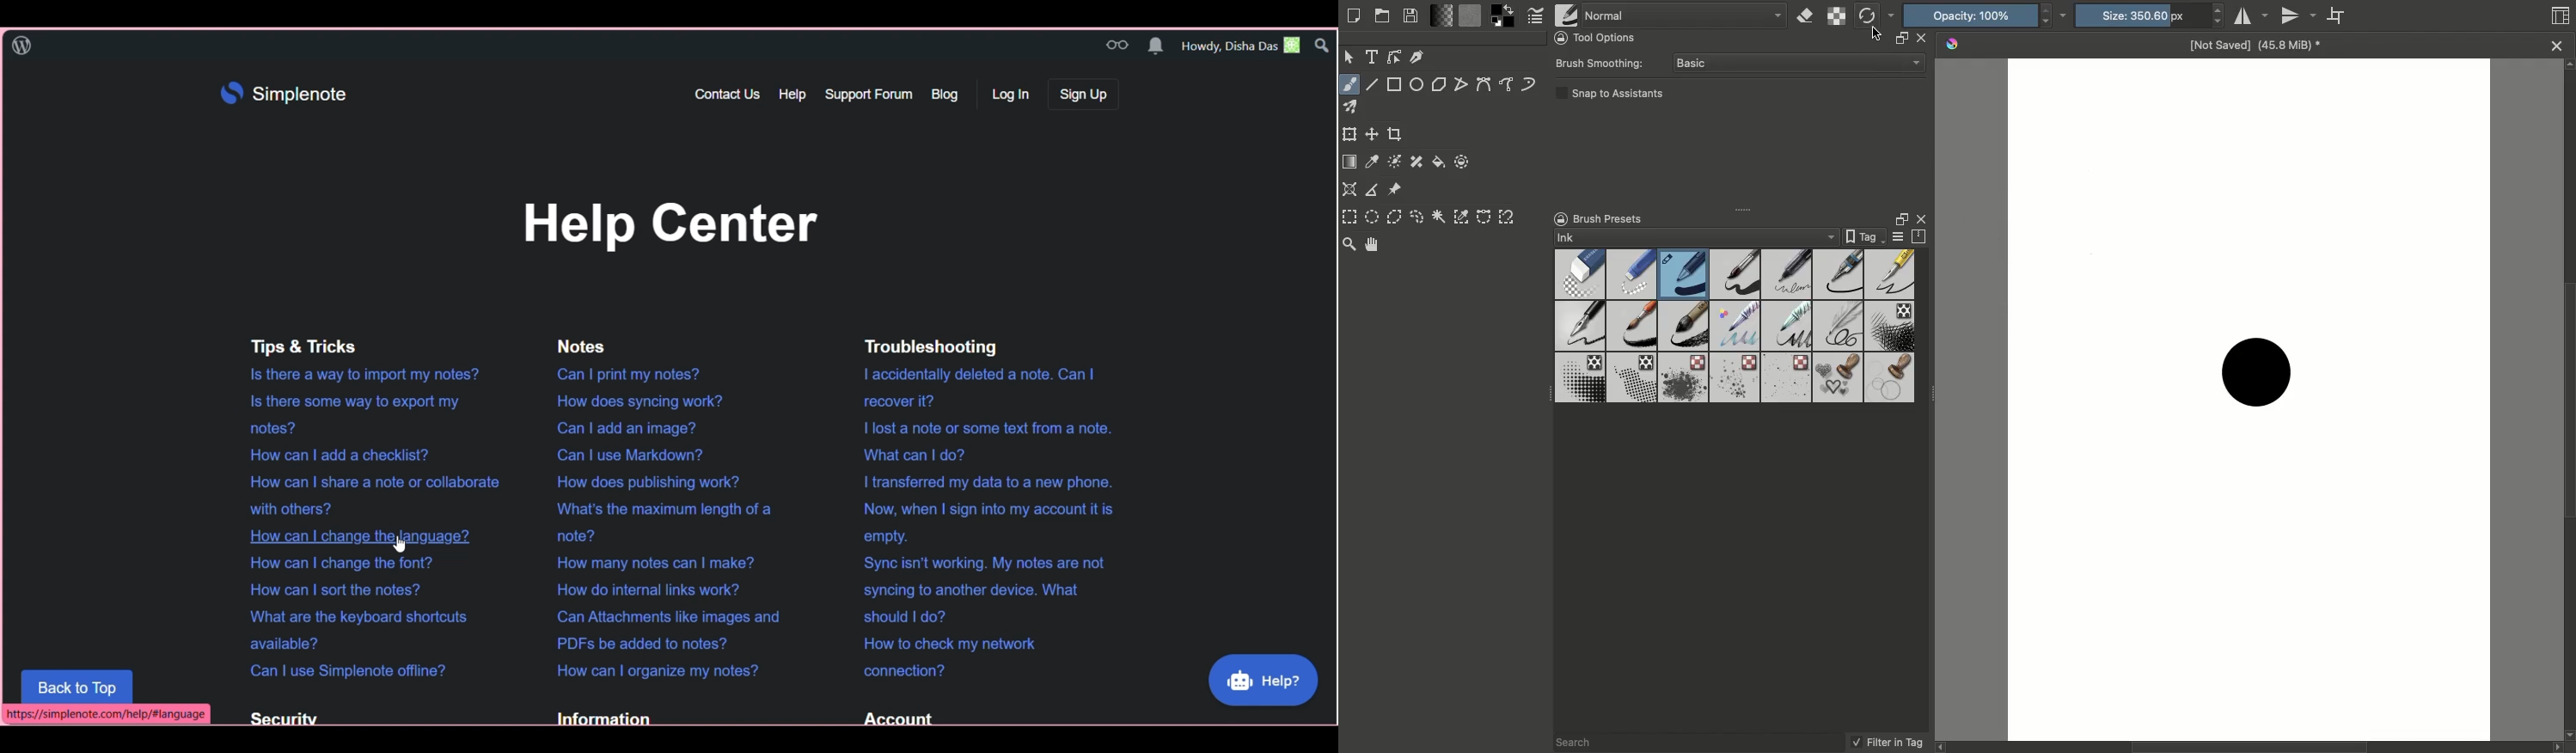 The image size is (2576, 756). I want to click on Calligraphy, so click(1418, 57).